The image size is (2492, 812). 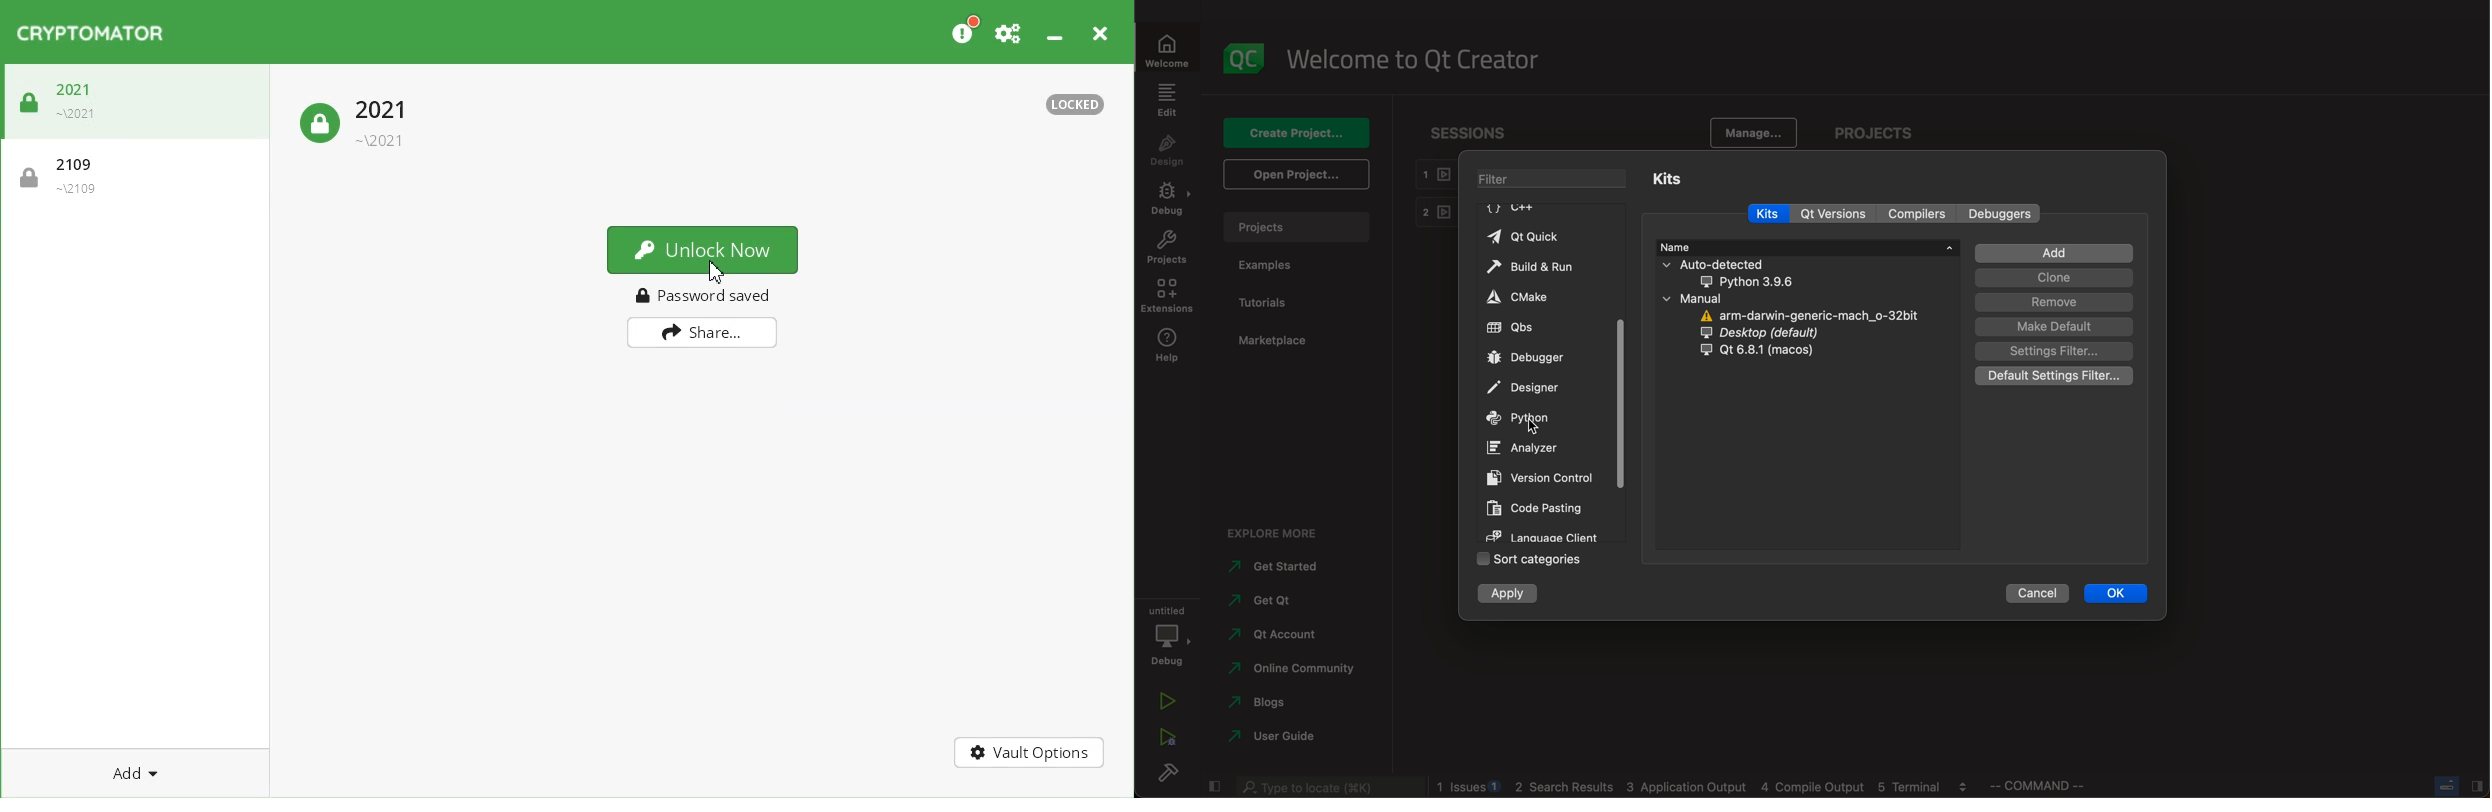 What do you see at coordinates (94, 34) in the screenshot?
I see `Cryptomator ` at bounding box center [94, 34].